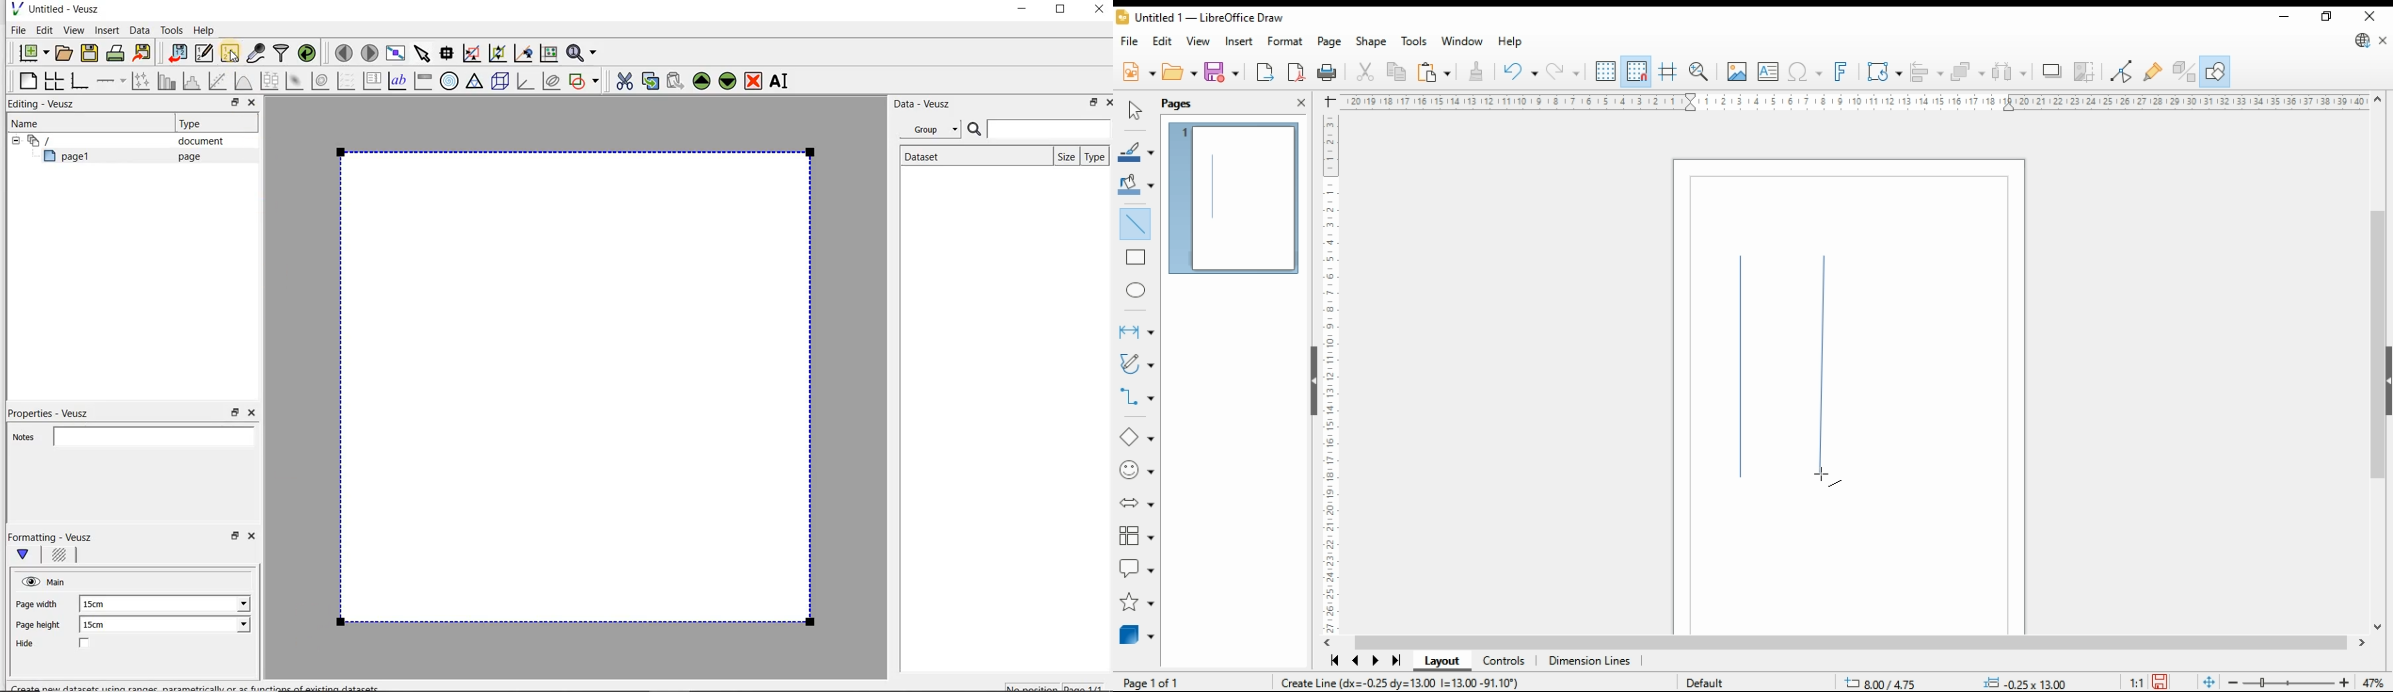  Describe the element at coordinates (1040, 128) in the screenshot. I see `Search bar` at that location.